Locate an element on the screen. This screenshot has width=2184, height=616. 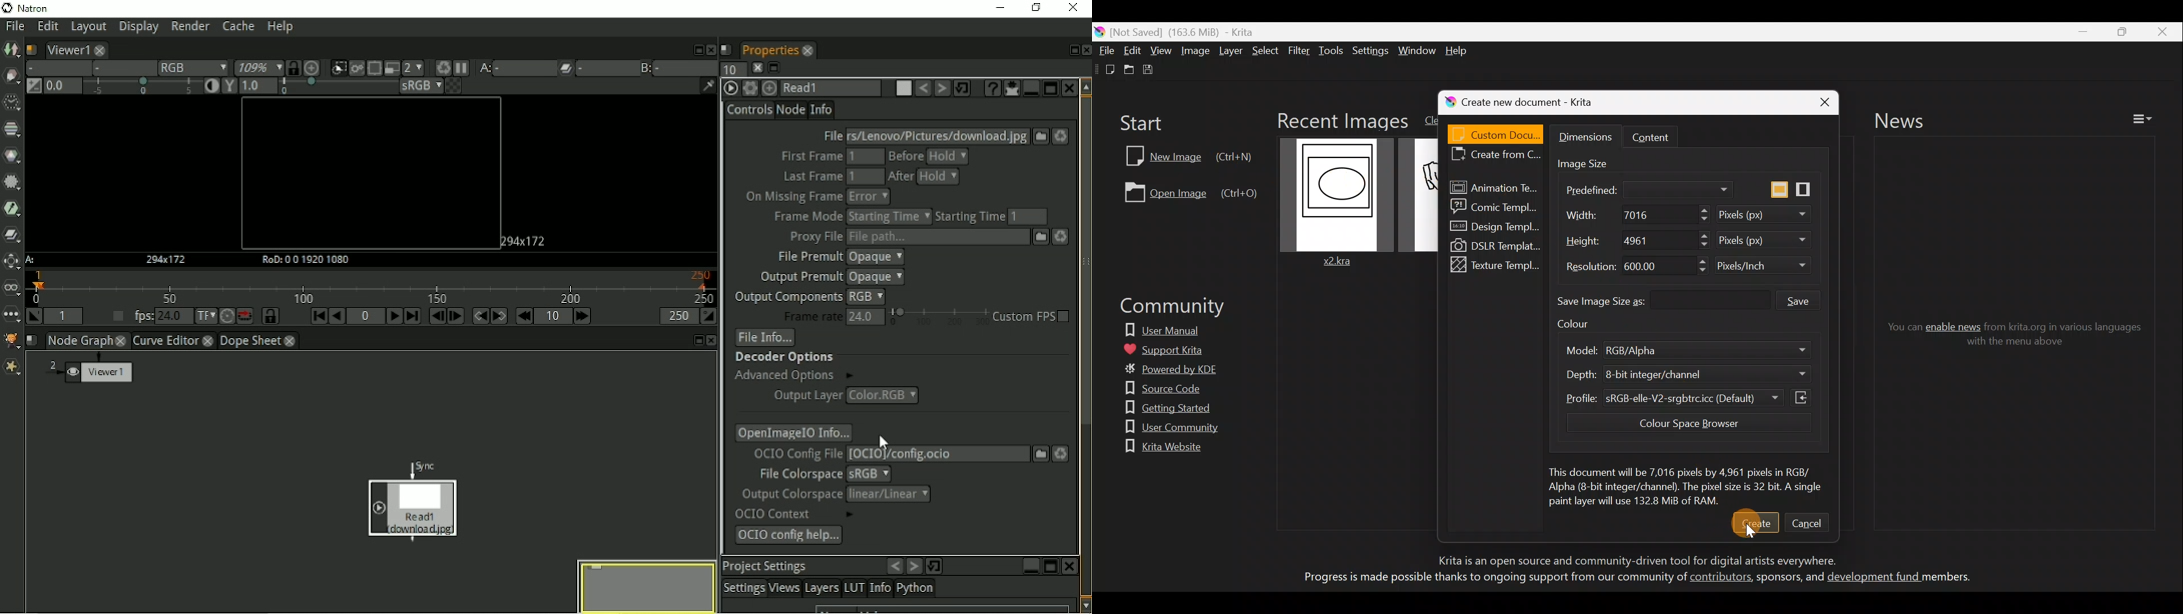
Start is located at coordinates (1144, 122).